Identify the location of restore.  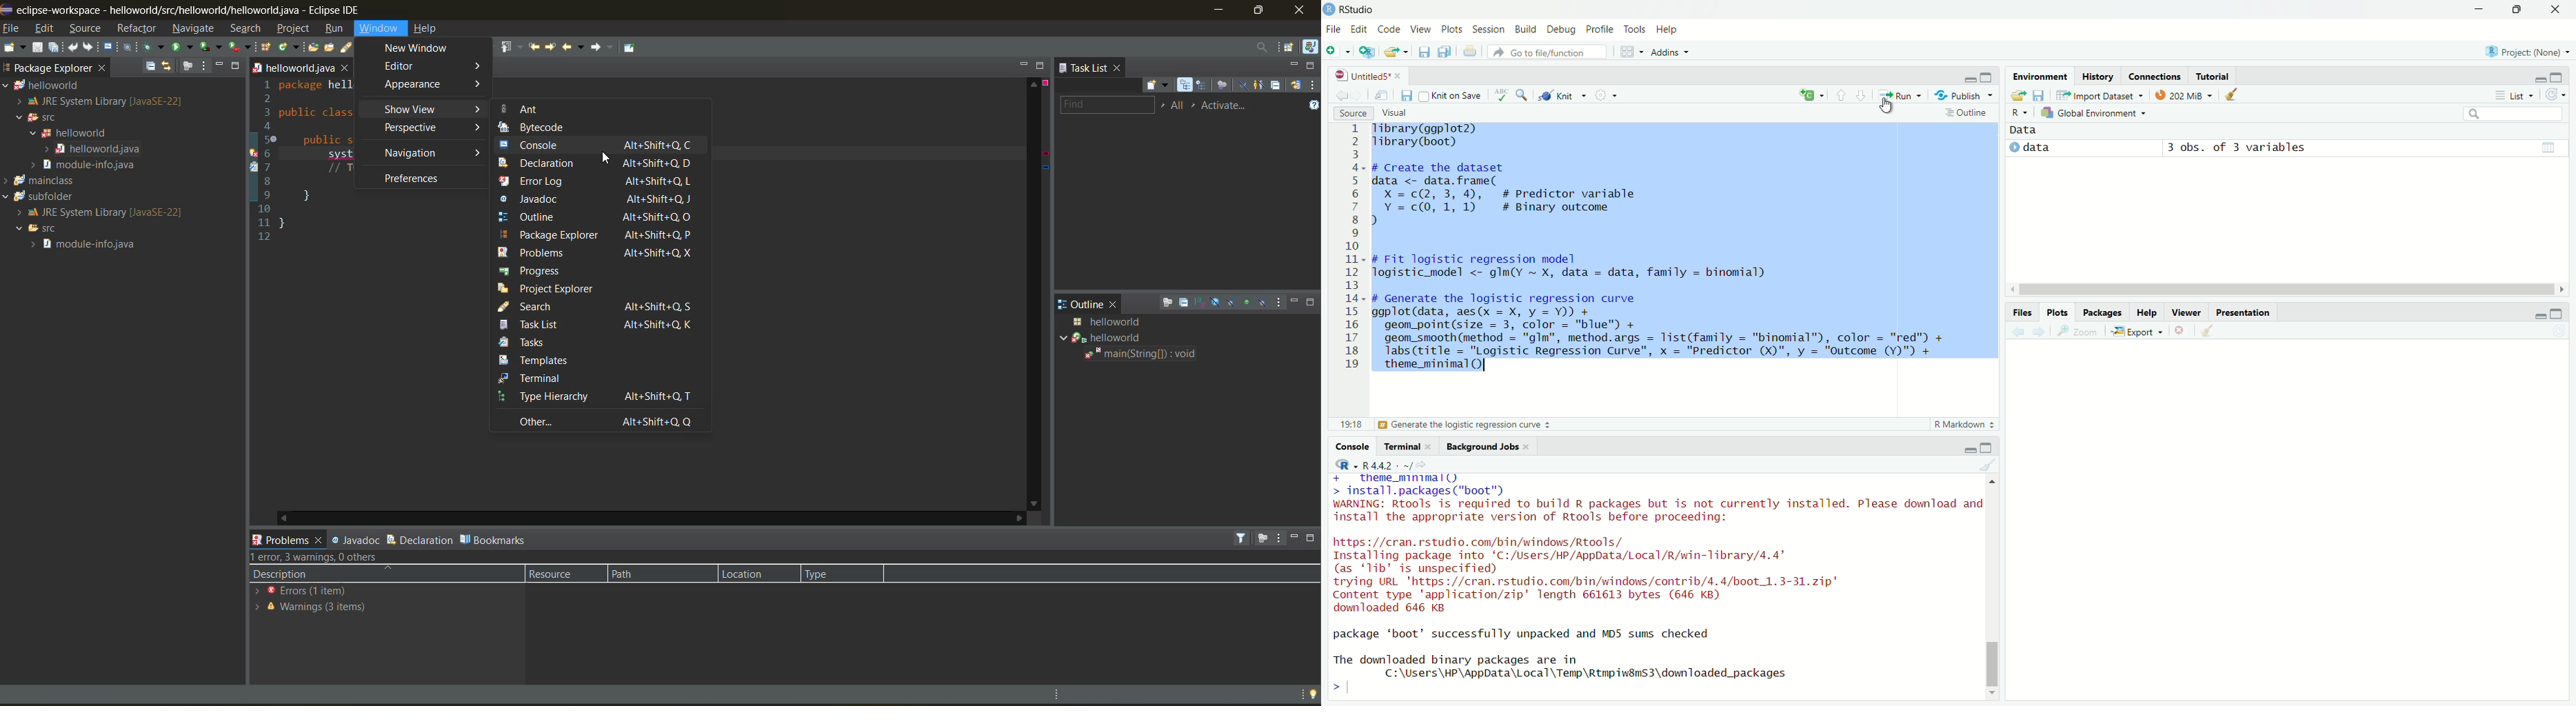
(2519, 9).